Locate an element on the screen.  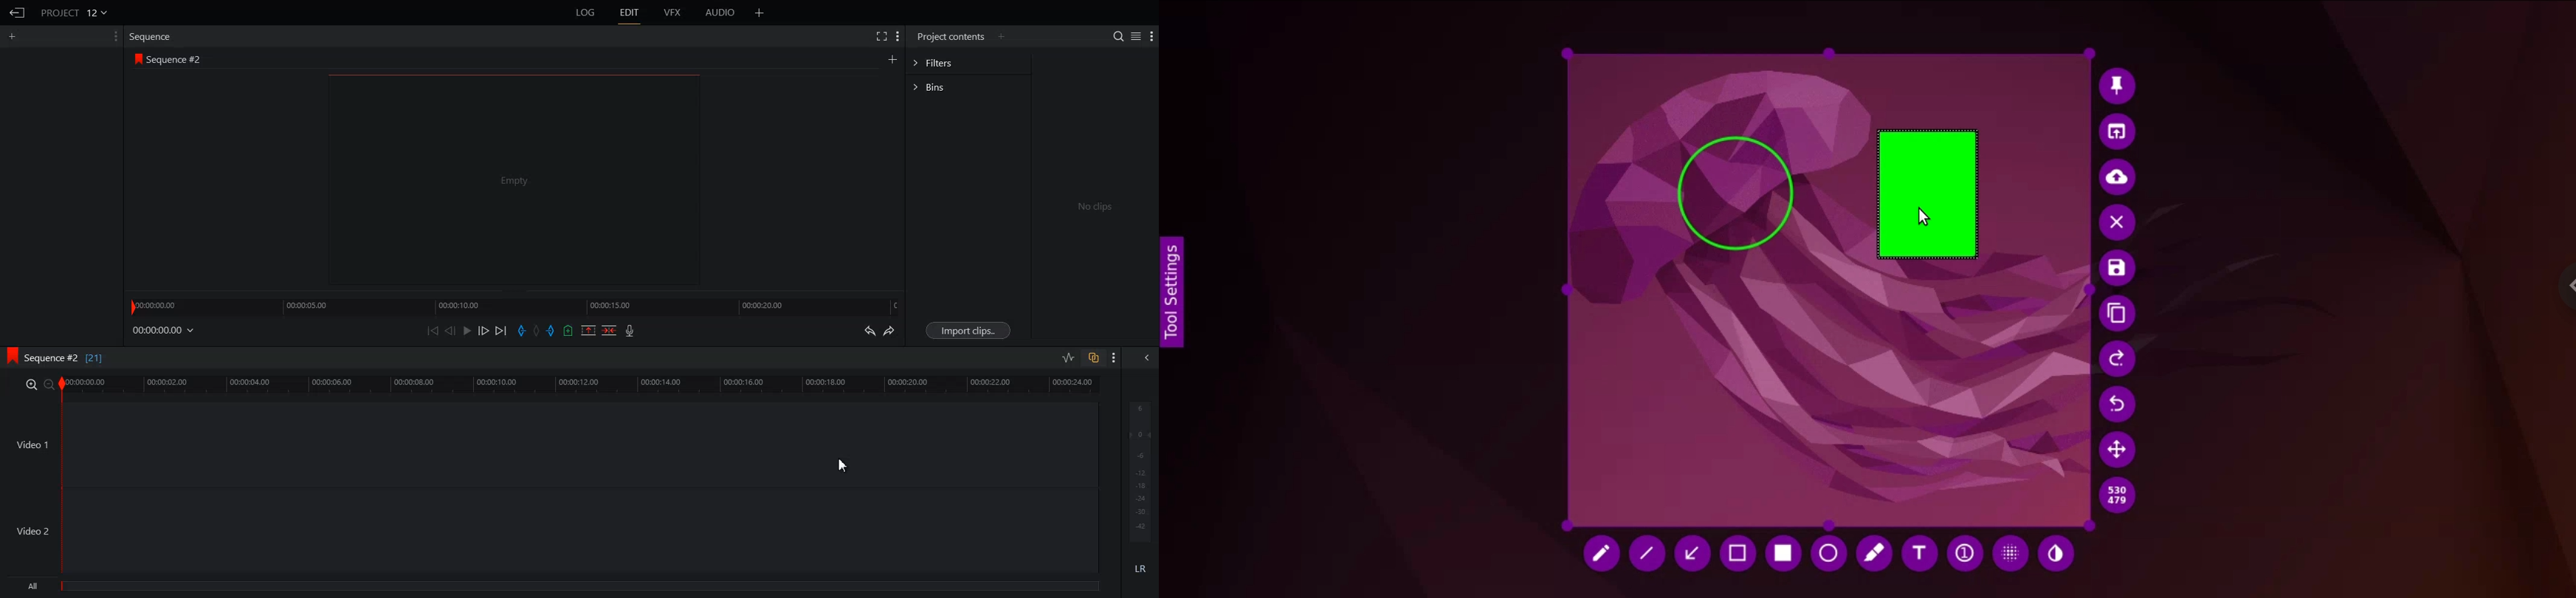
Move Forward is located at coordinates (501, 330).